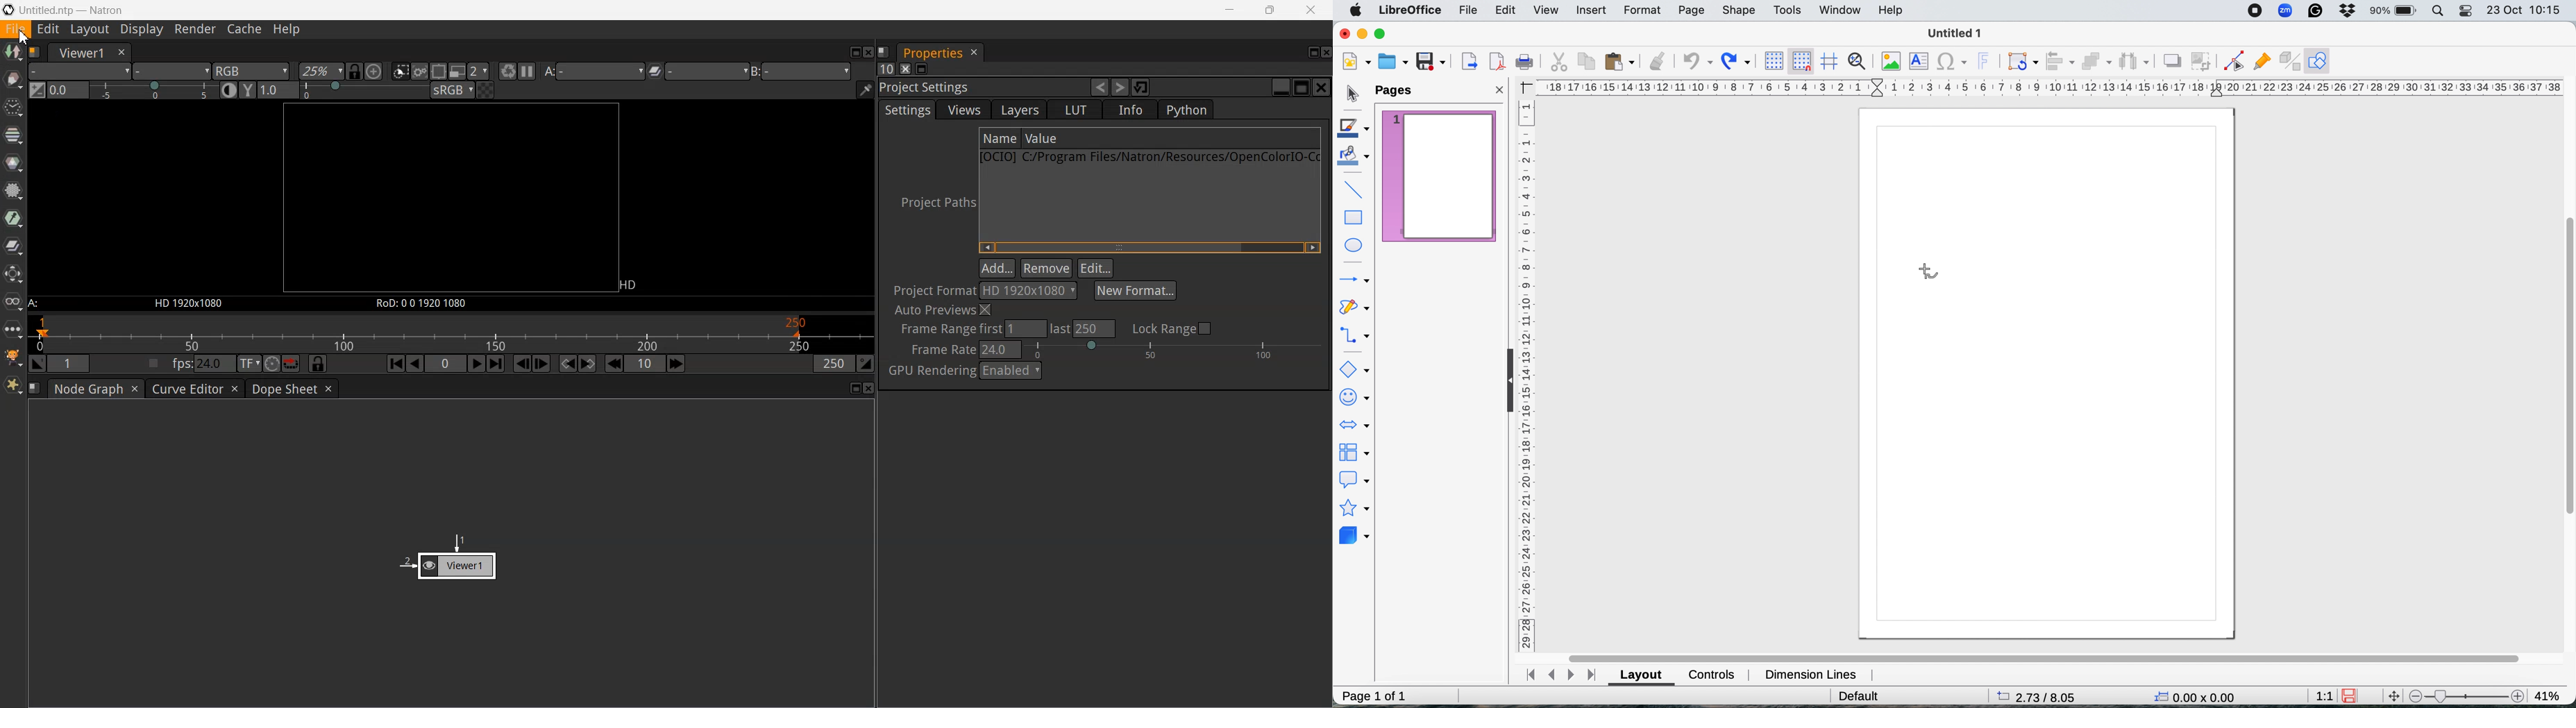 This screenshot has height=728, width=2576. Describe the element at coordinates (1505, 386) in the screenshot. I see `collapse` at that location.